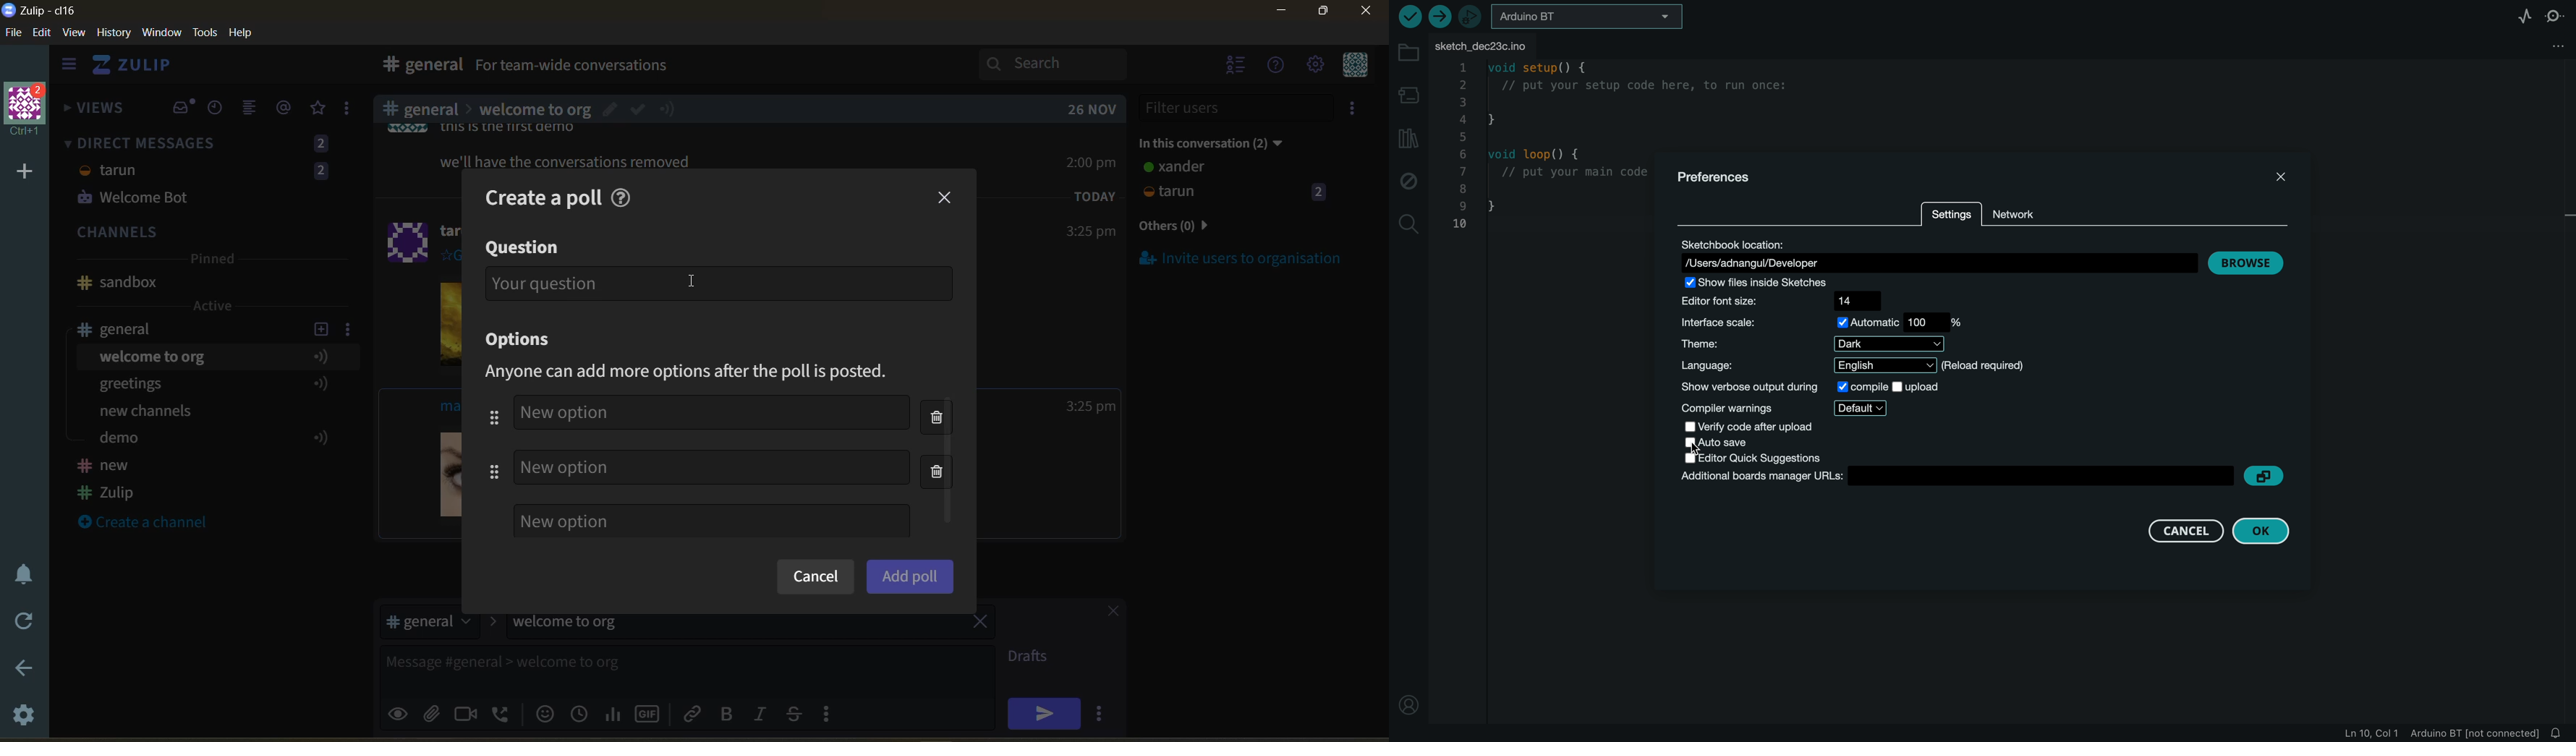 The height and width of the screenshot is (756, 2576). Describe the element at coordinates (1320, 15) in the screenshot. I see `maximize` at that location.